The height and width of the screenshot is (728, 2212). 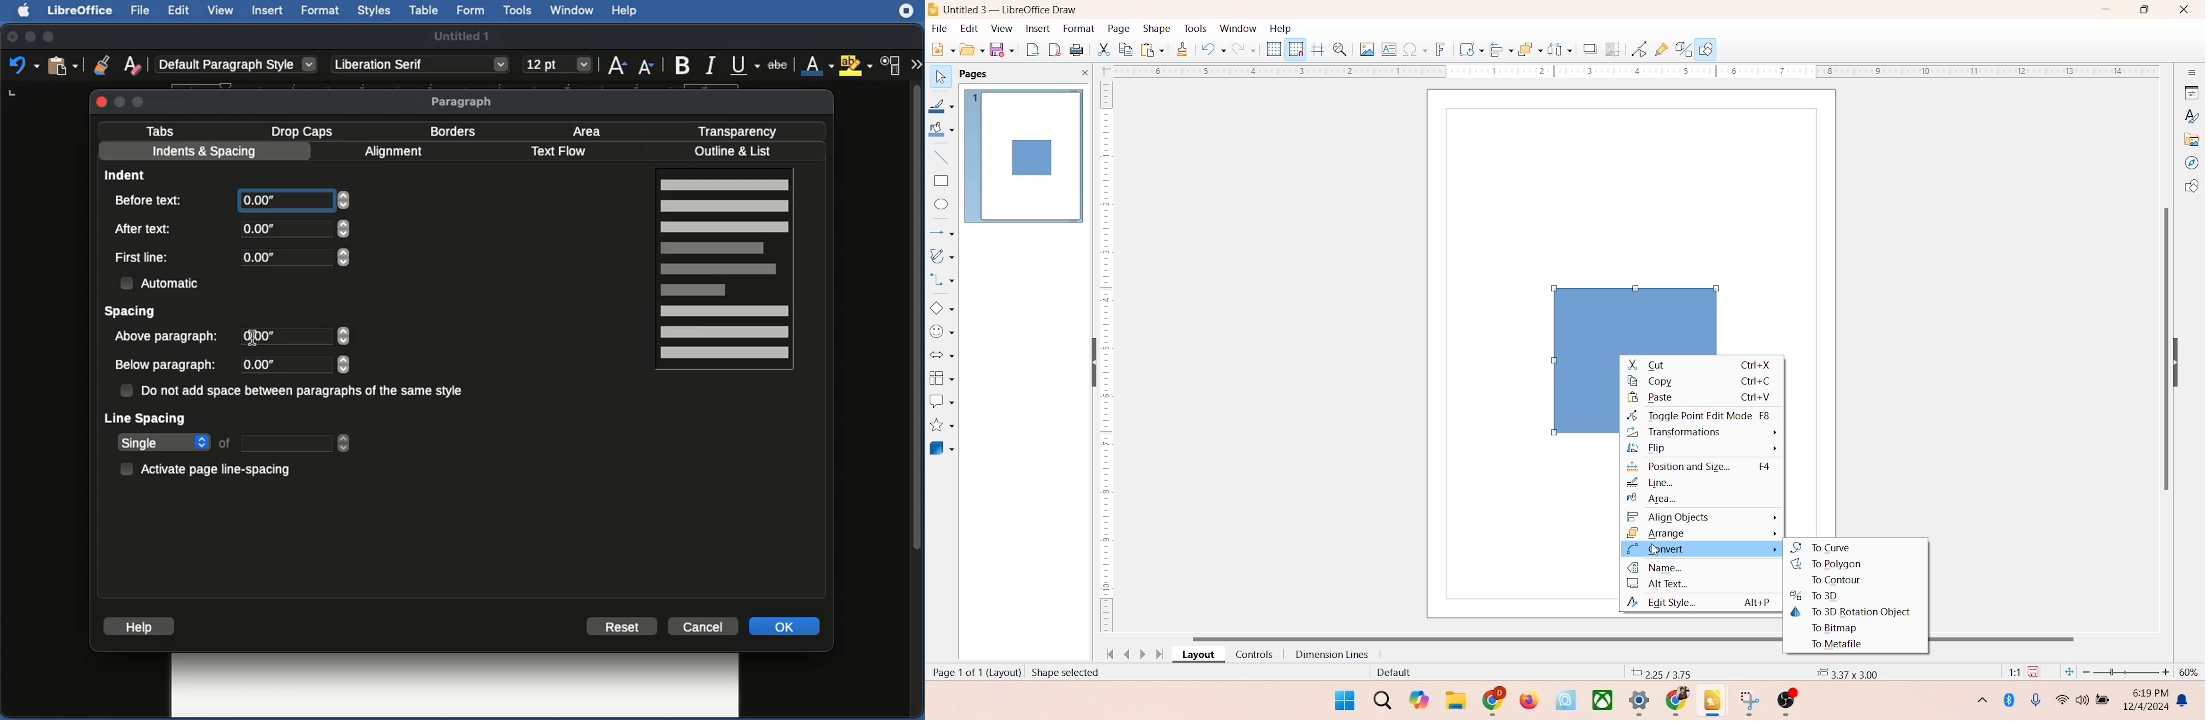 What do you see at coordinates (1669, 501) in the screenshot?
I see `area` at bounding box center [1669, 501].